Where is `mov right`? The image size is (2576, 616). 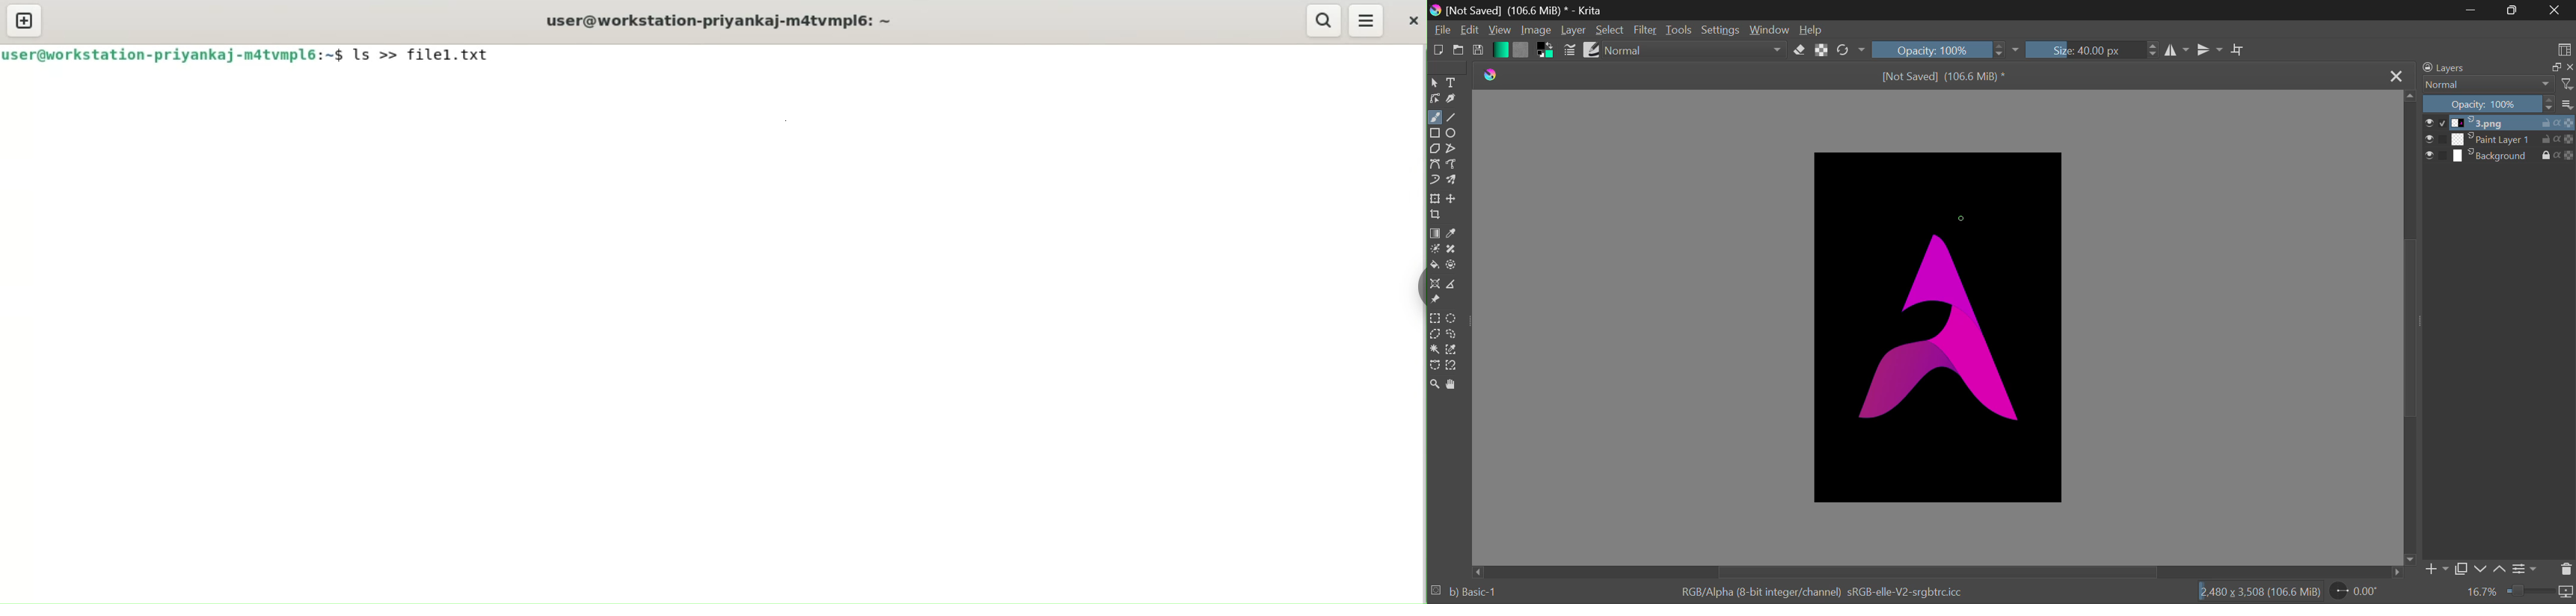 mov right is located at coordinates (2398, 572).